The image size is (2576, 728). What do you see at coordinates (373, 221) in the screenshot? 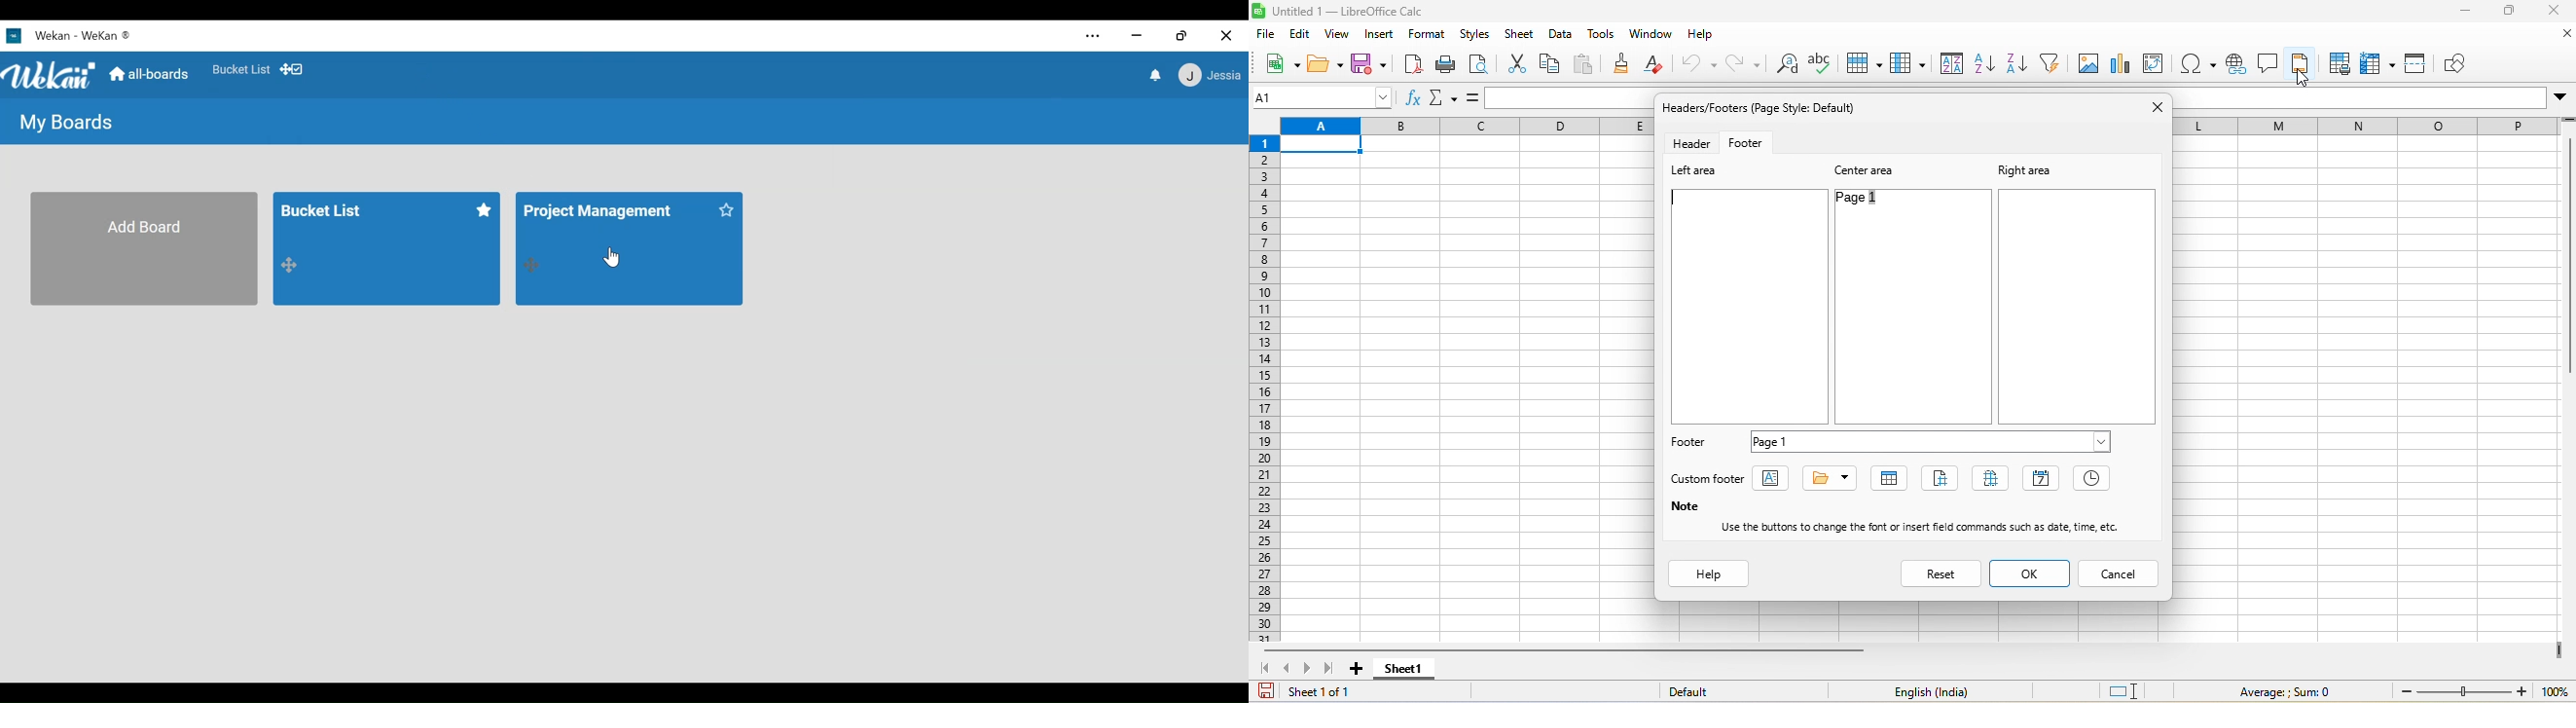
I see `Bucket List` at bounding box center [373, 221].